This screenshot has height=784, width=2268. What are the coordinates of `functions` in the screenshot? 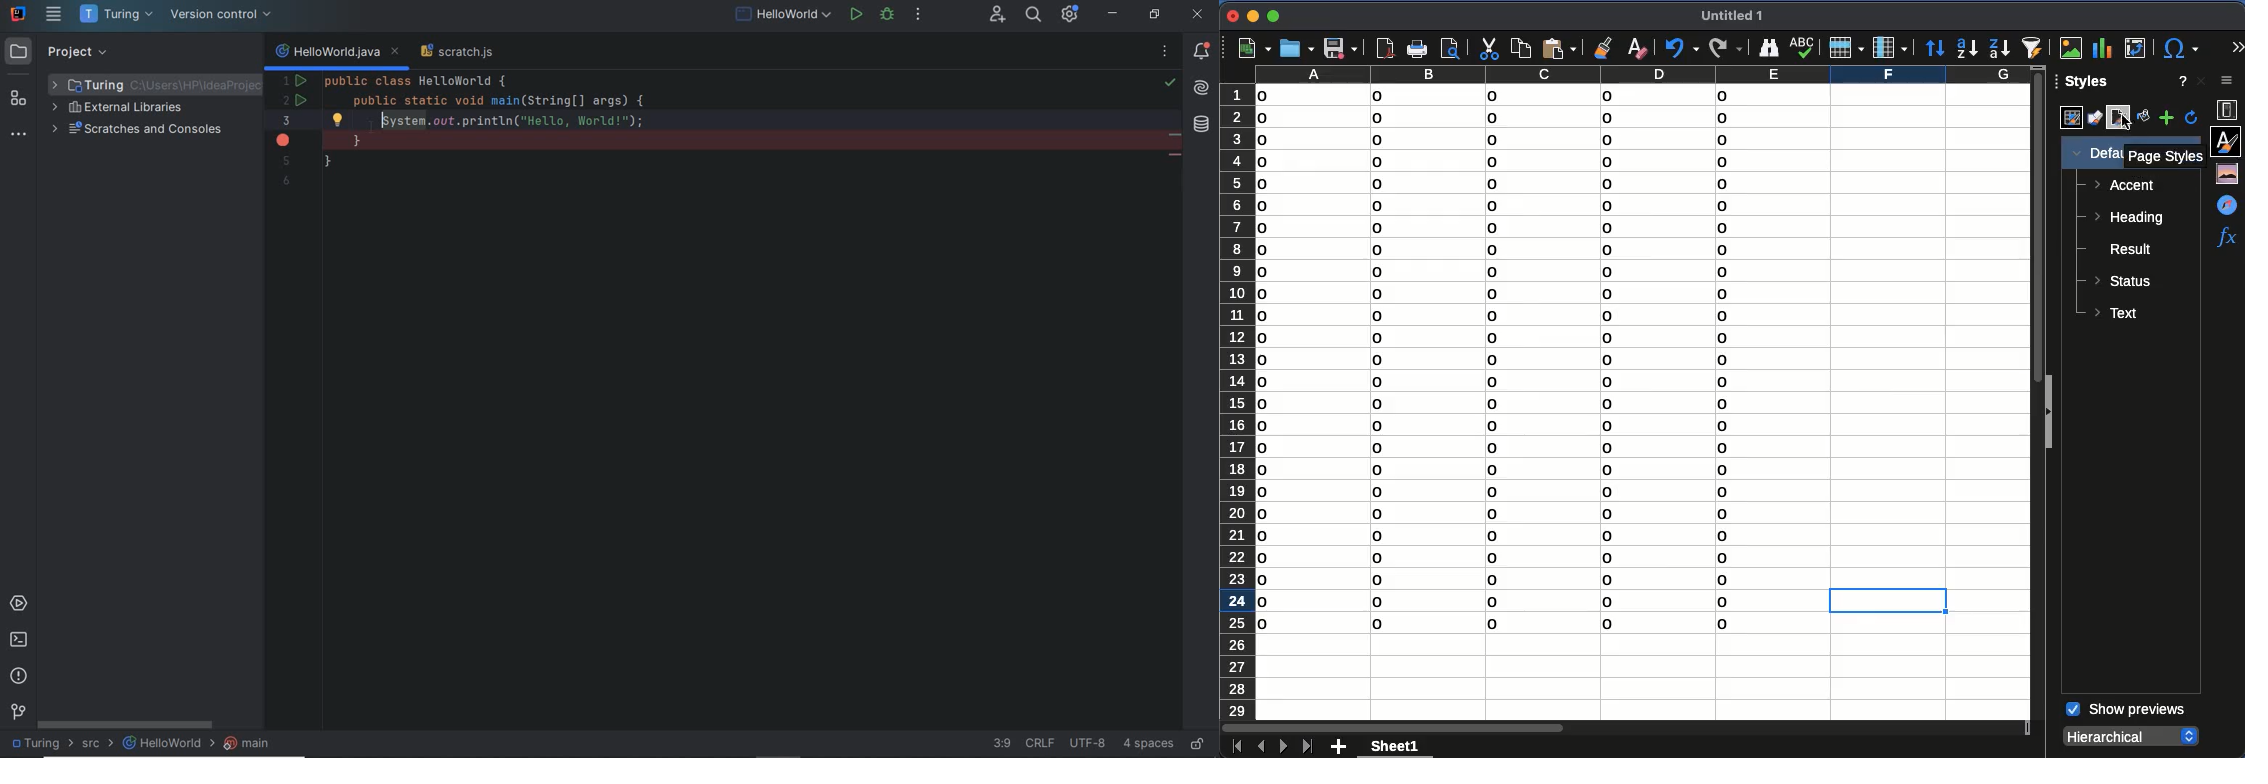 It's located at (2226, 239).